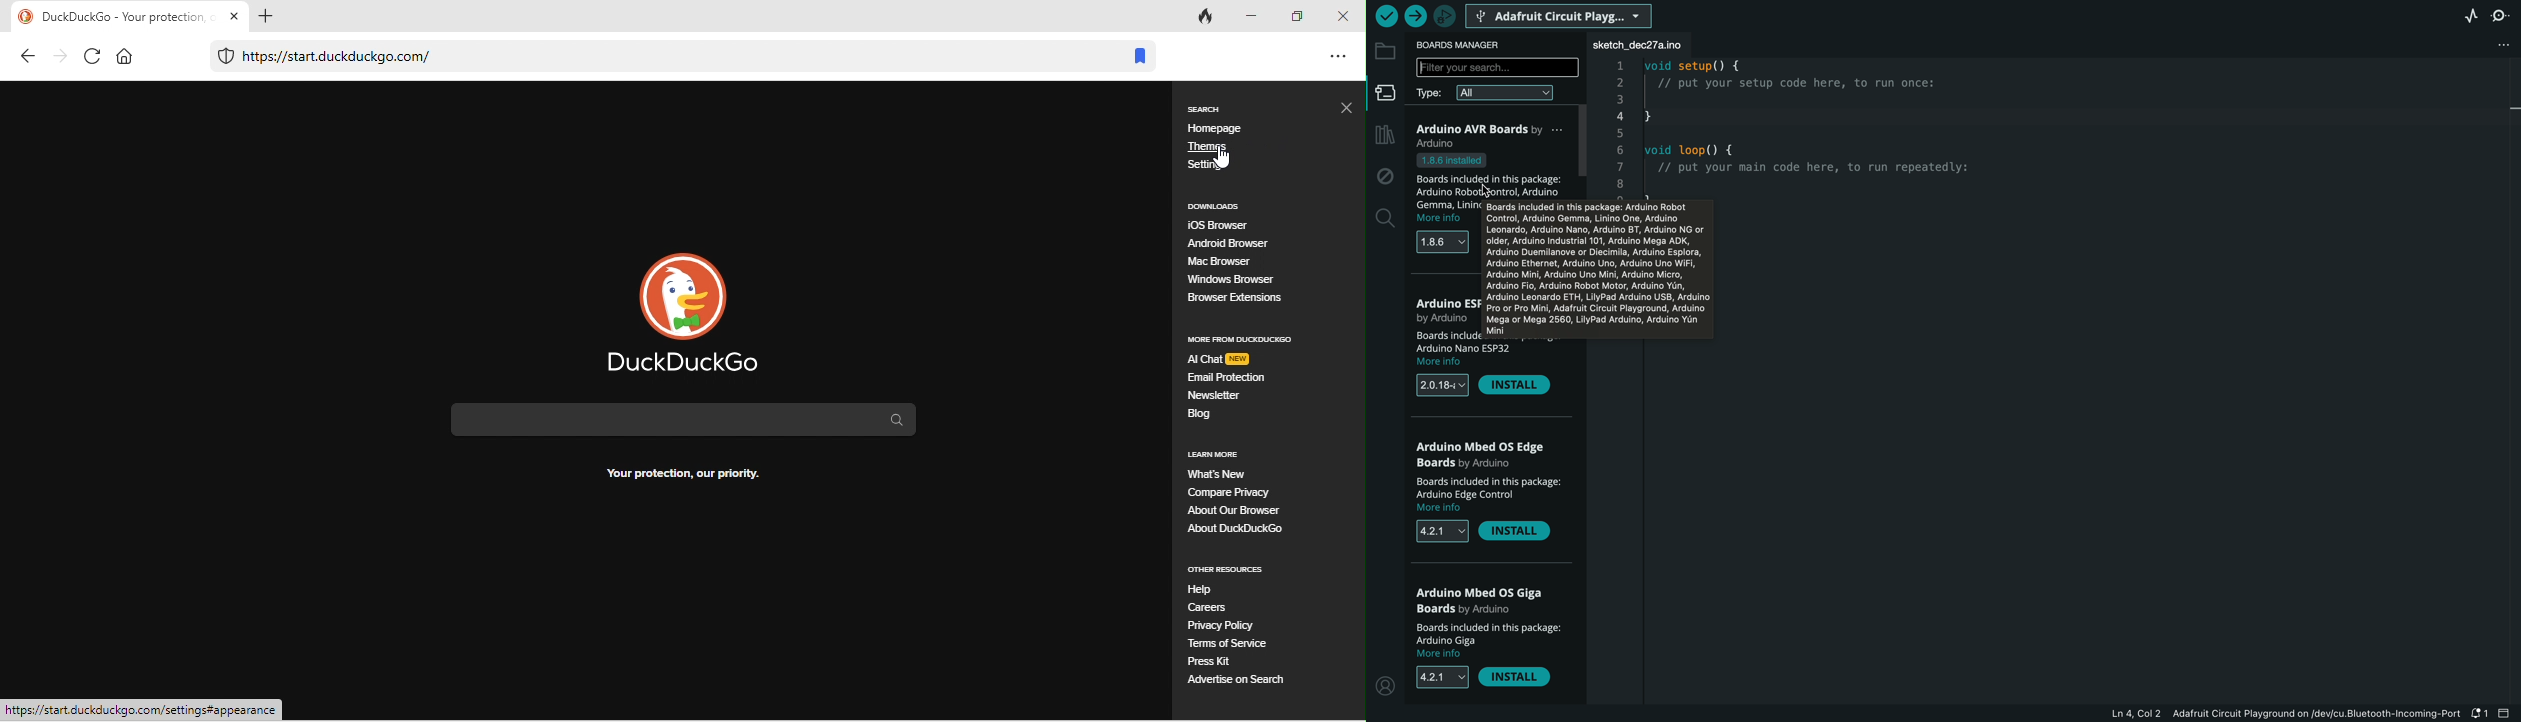  I want to click on close, so click(1346, 16).